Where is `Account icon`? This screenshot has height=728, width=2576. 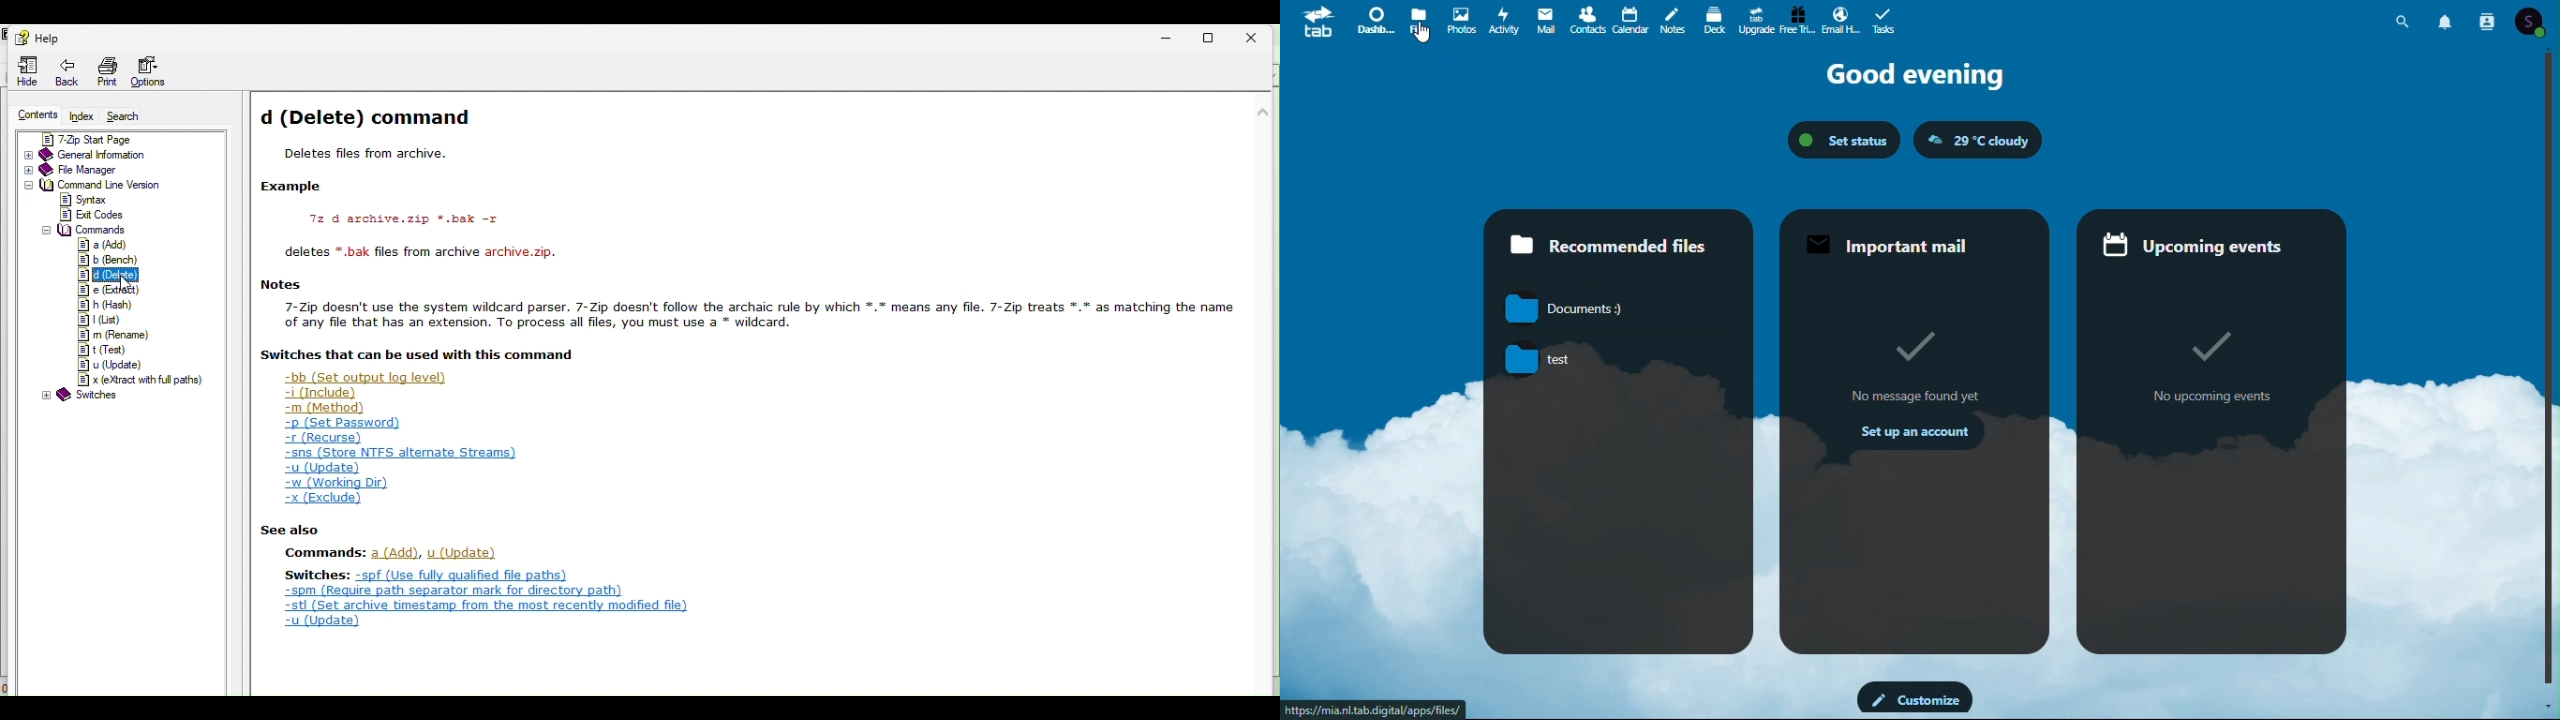
Account icon is located at coordinates (2532, 20).